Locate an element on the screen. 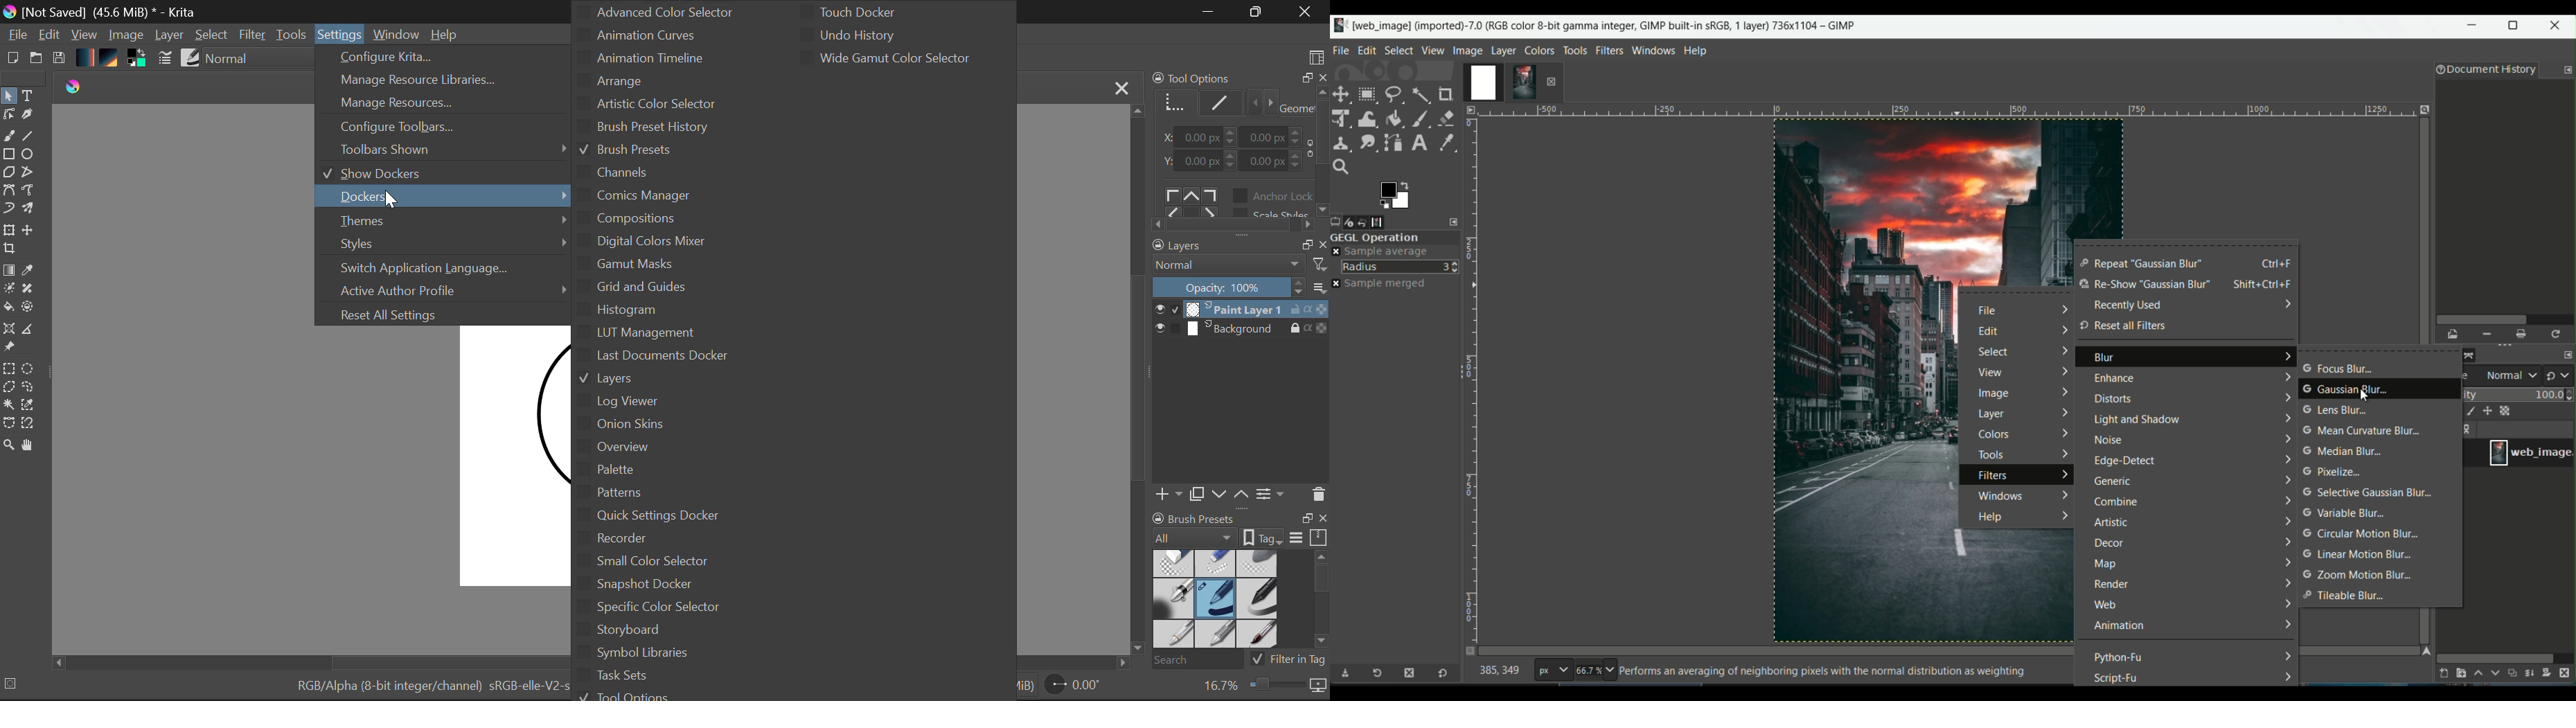 The image size is (2576, 728). move tool is located at coordinates (1342, 94).